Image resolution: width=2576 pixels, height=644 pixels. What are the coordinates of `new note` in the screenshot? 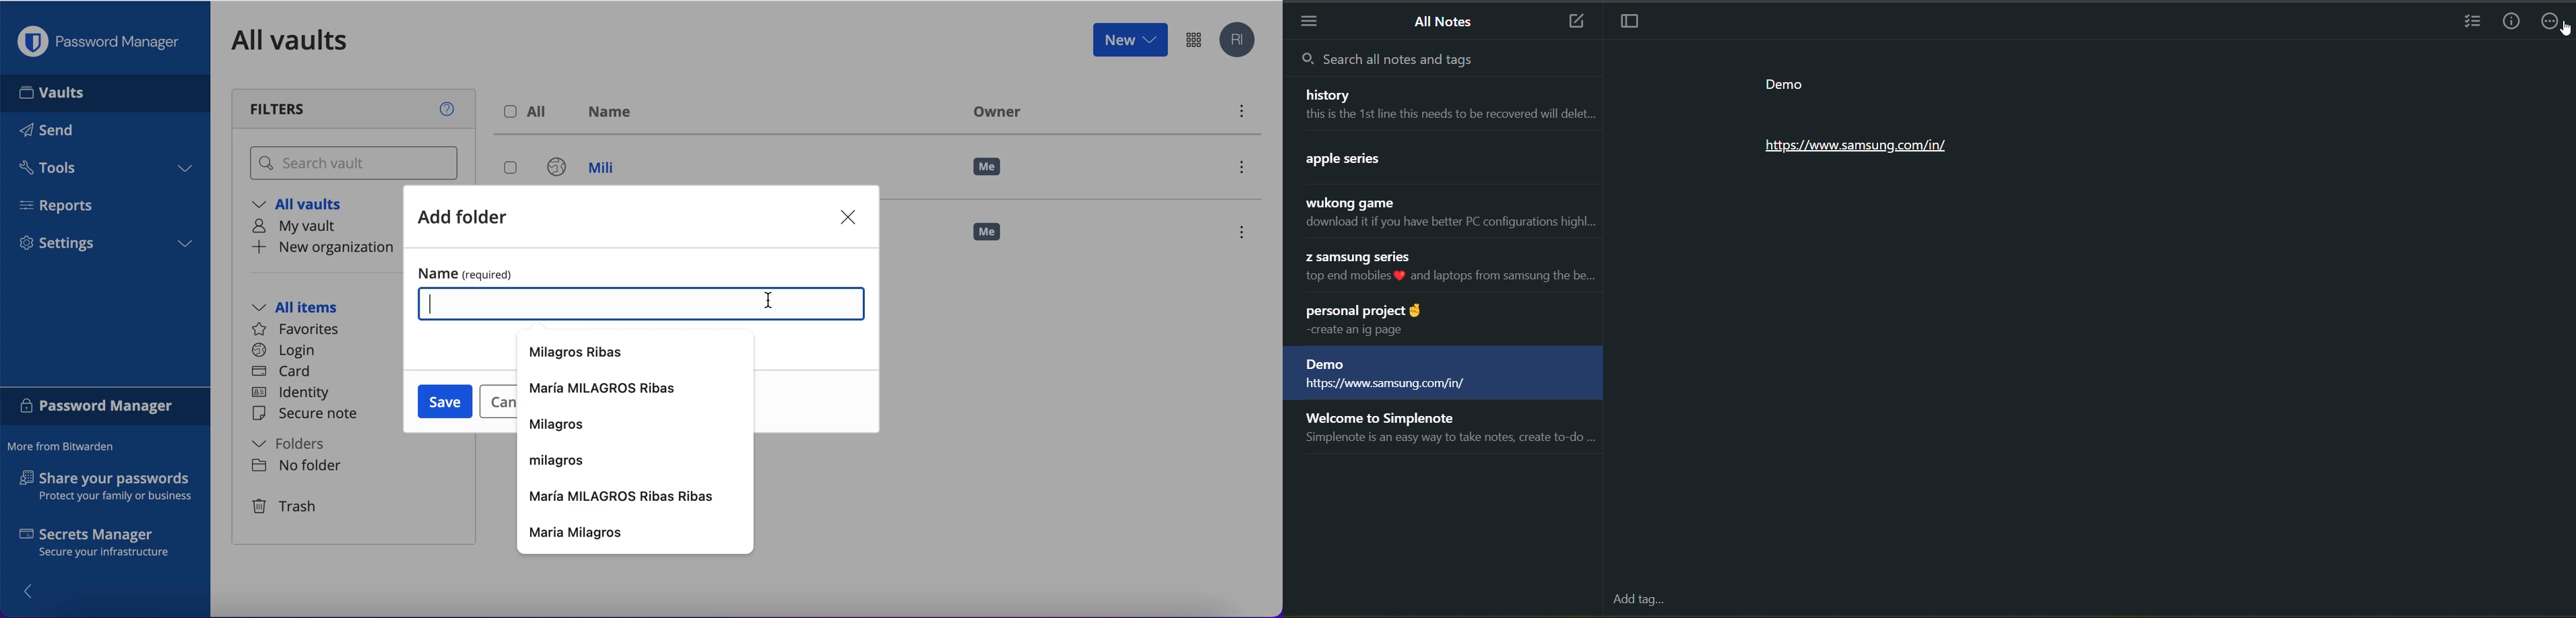 It's located at (1570, 20).